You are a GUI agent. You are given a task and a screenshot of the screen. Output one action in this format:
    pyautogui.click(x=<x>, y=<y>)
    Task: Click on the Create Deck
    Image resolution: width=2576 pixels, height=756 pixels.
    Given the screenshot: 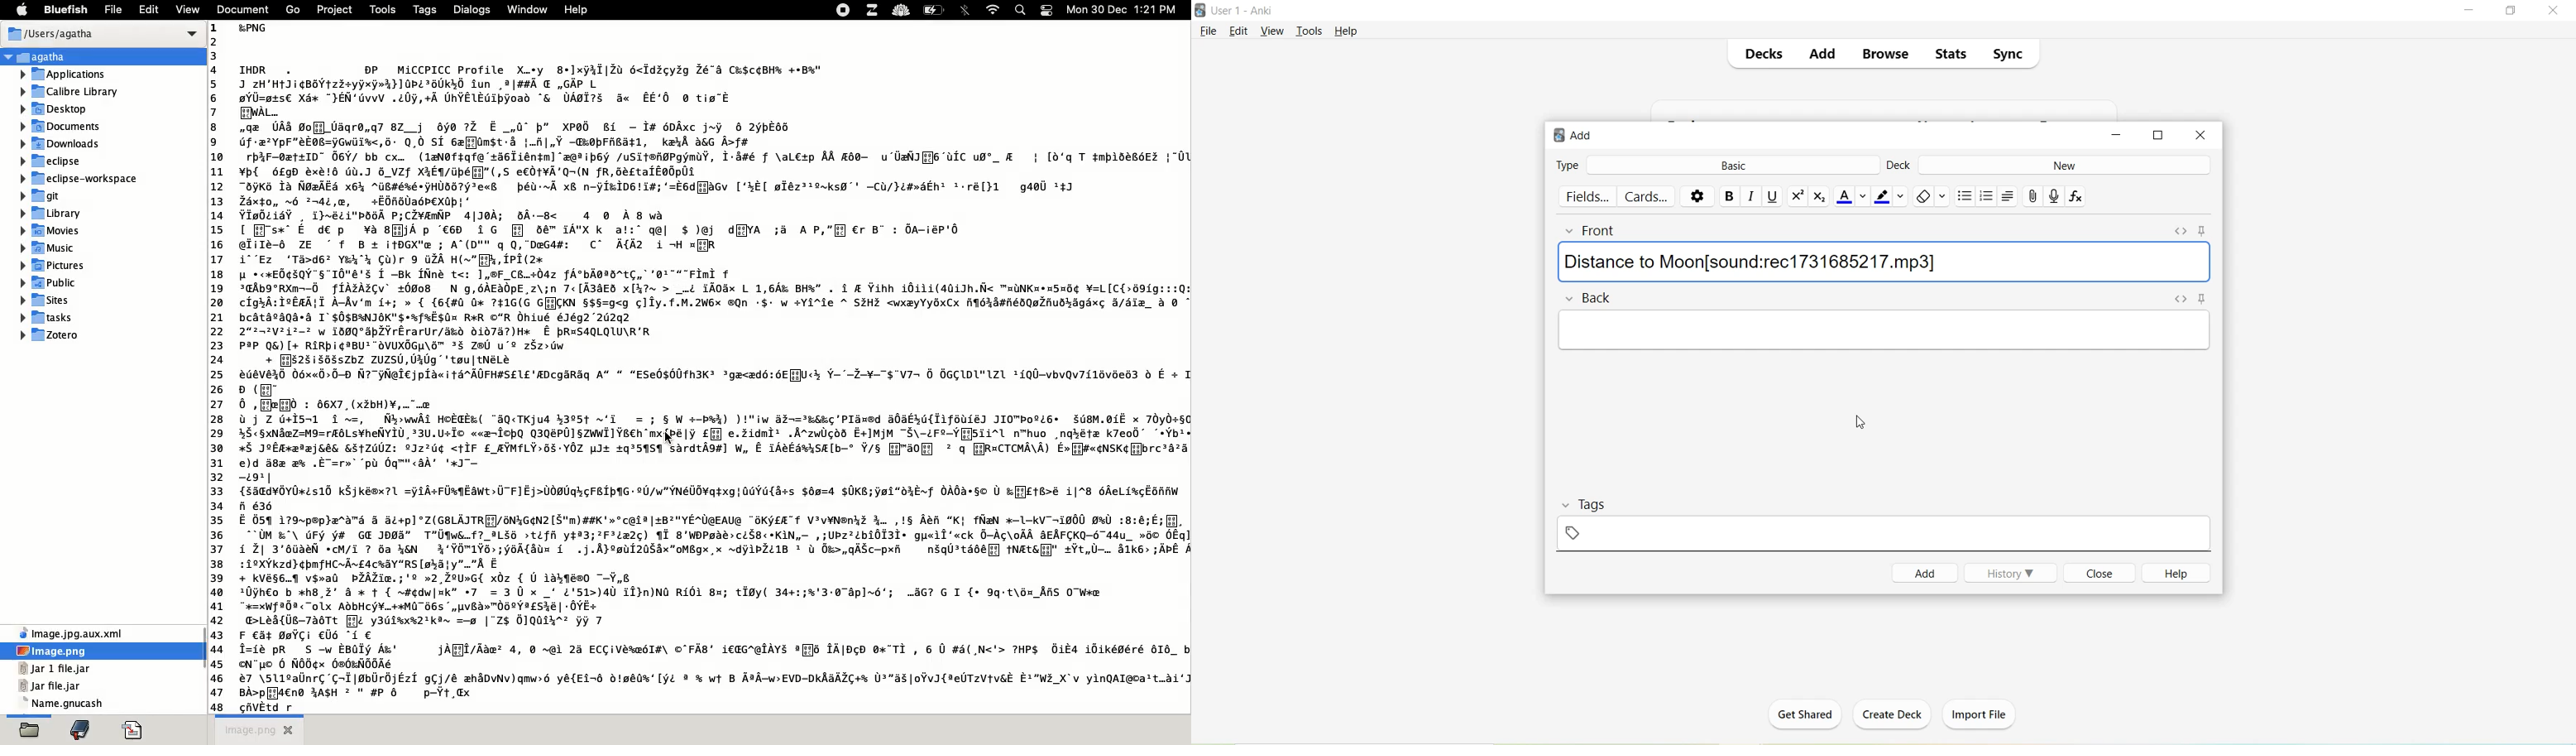 What is the action you would take?
    pyautogui.click(x=1887, y=714)
    